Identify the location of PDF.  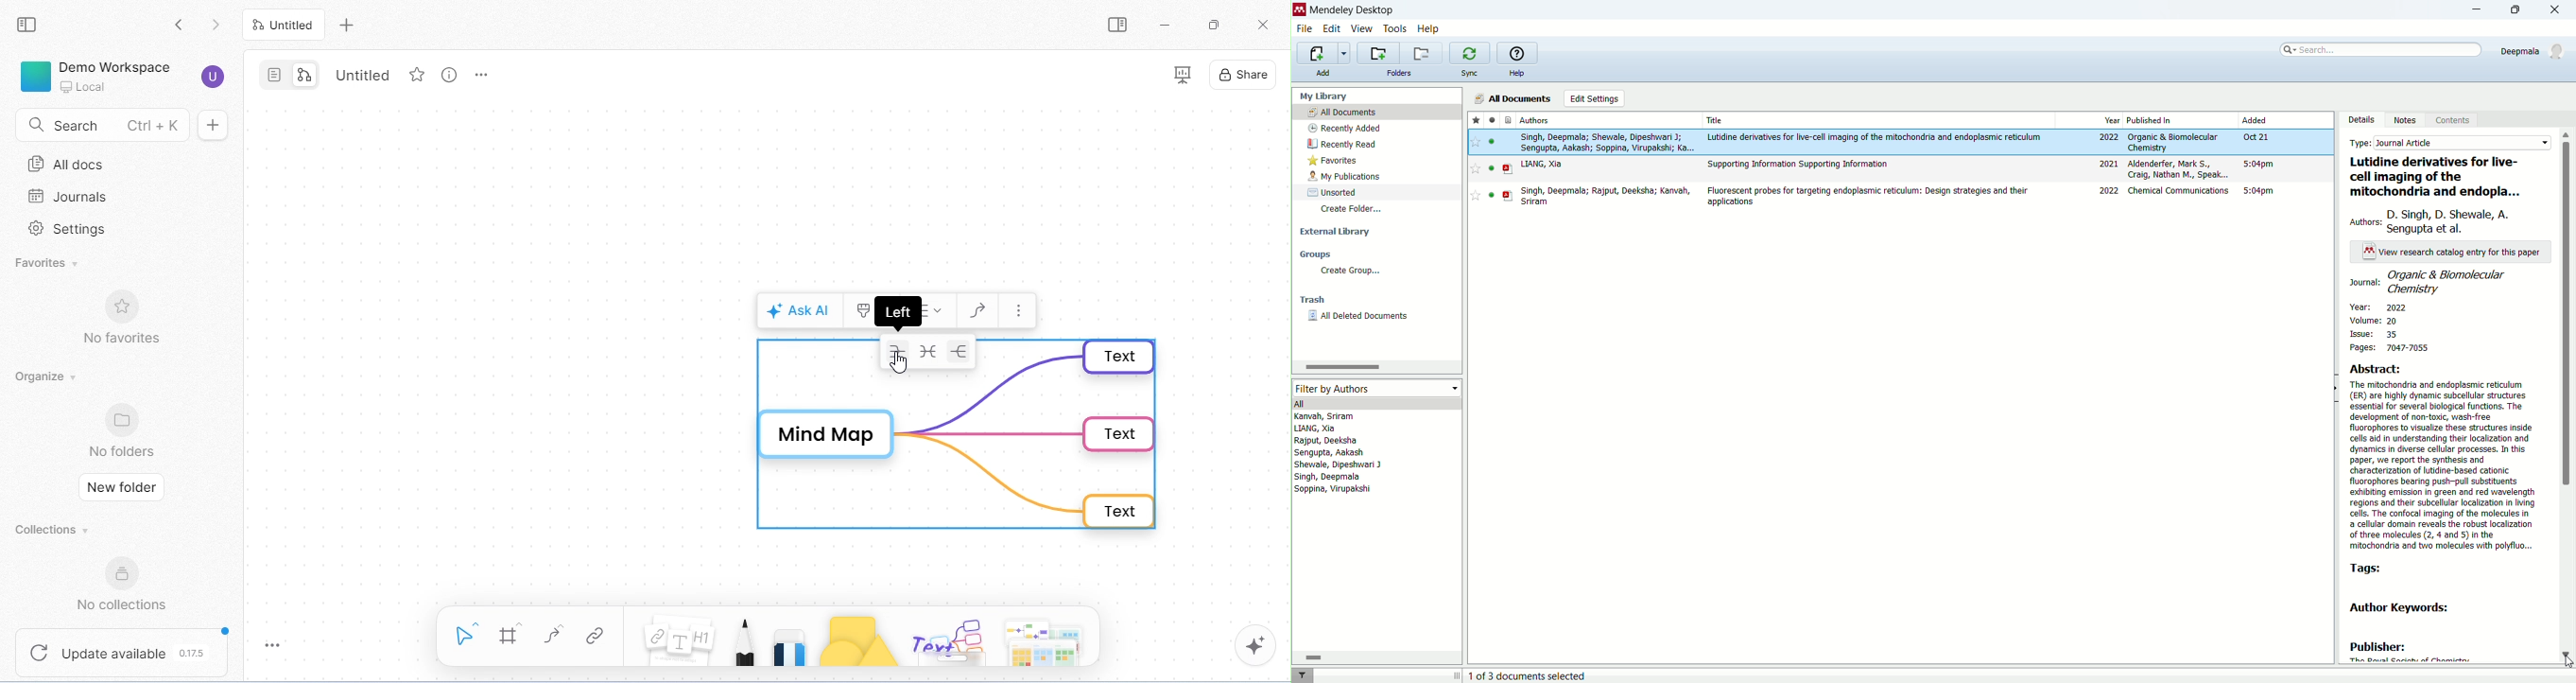
(1508, 169).